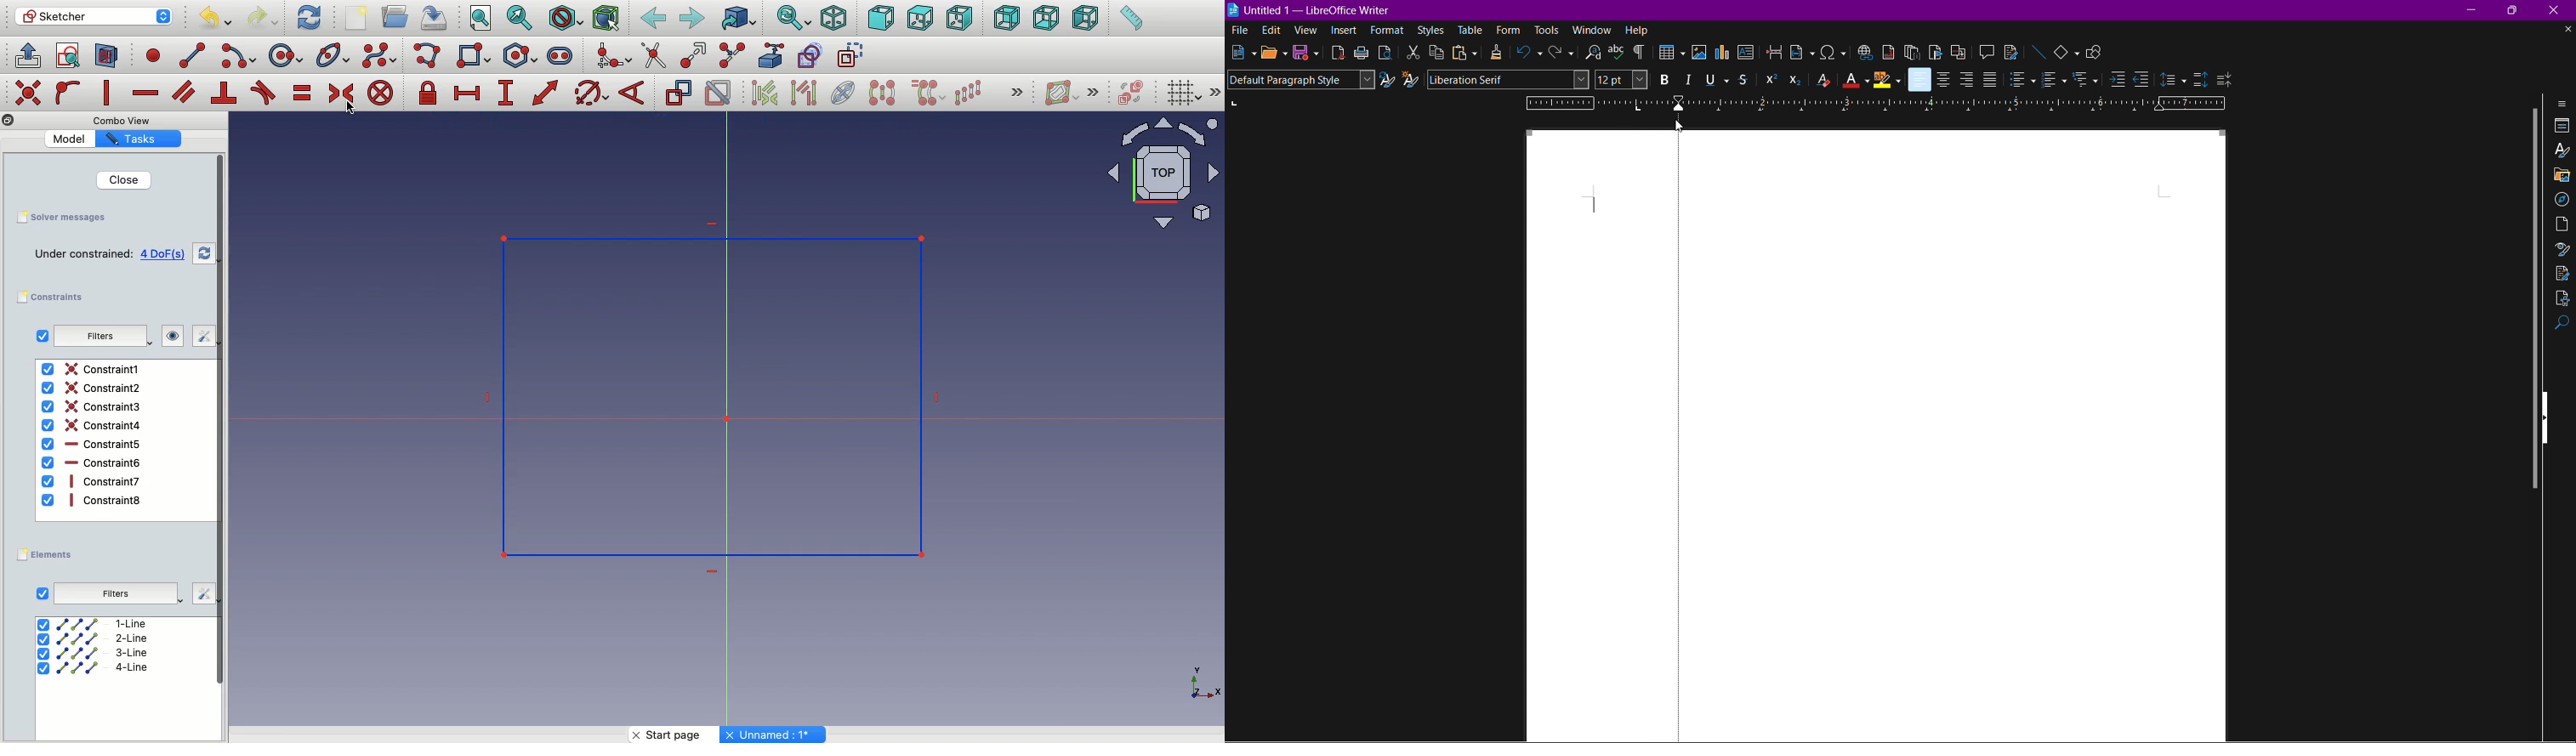  What do you see at coordinates (1970, 103) in the screenshot?
I see `Scale` at bounding box center [1970, 103].